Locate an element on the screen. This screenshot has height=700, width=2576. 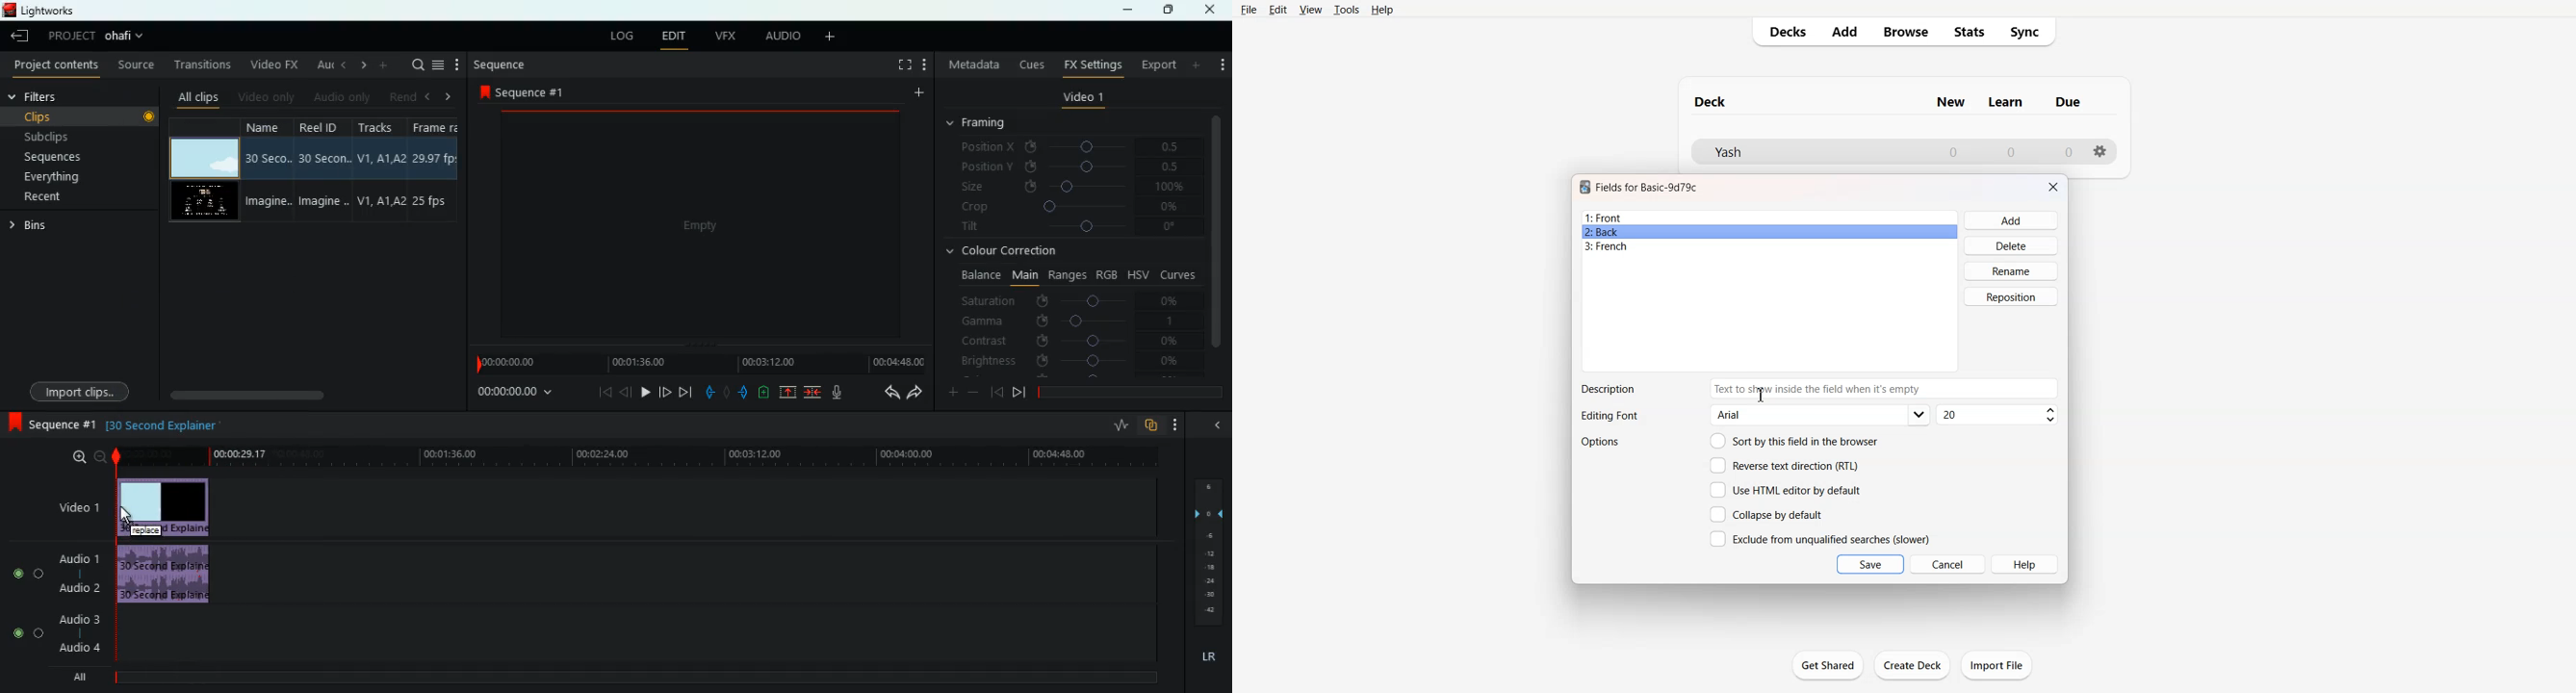
Exclude from unqualified searches (slower) is located at coordinates (1820, 538).